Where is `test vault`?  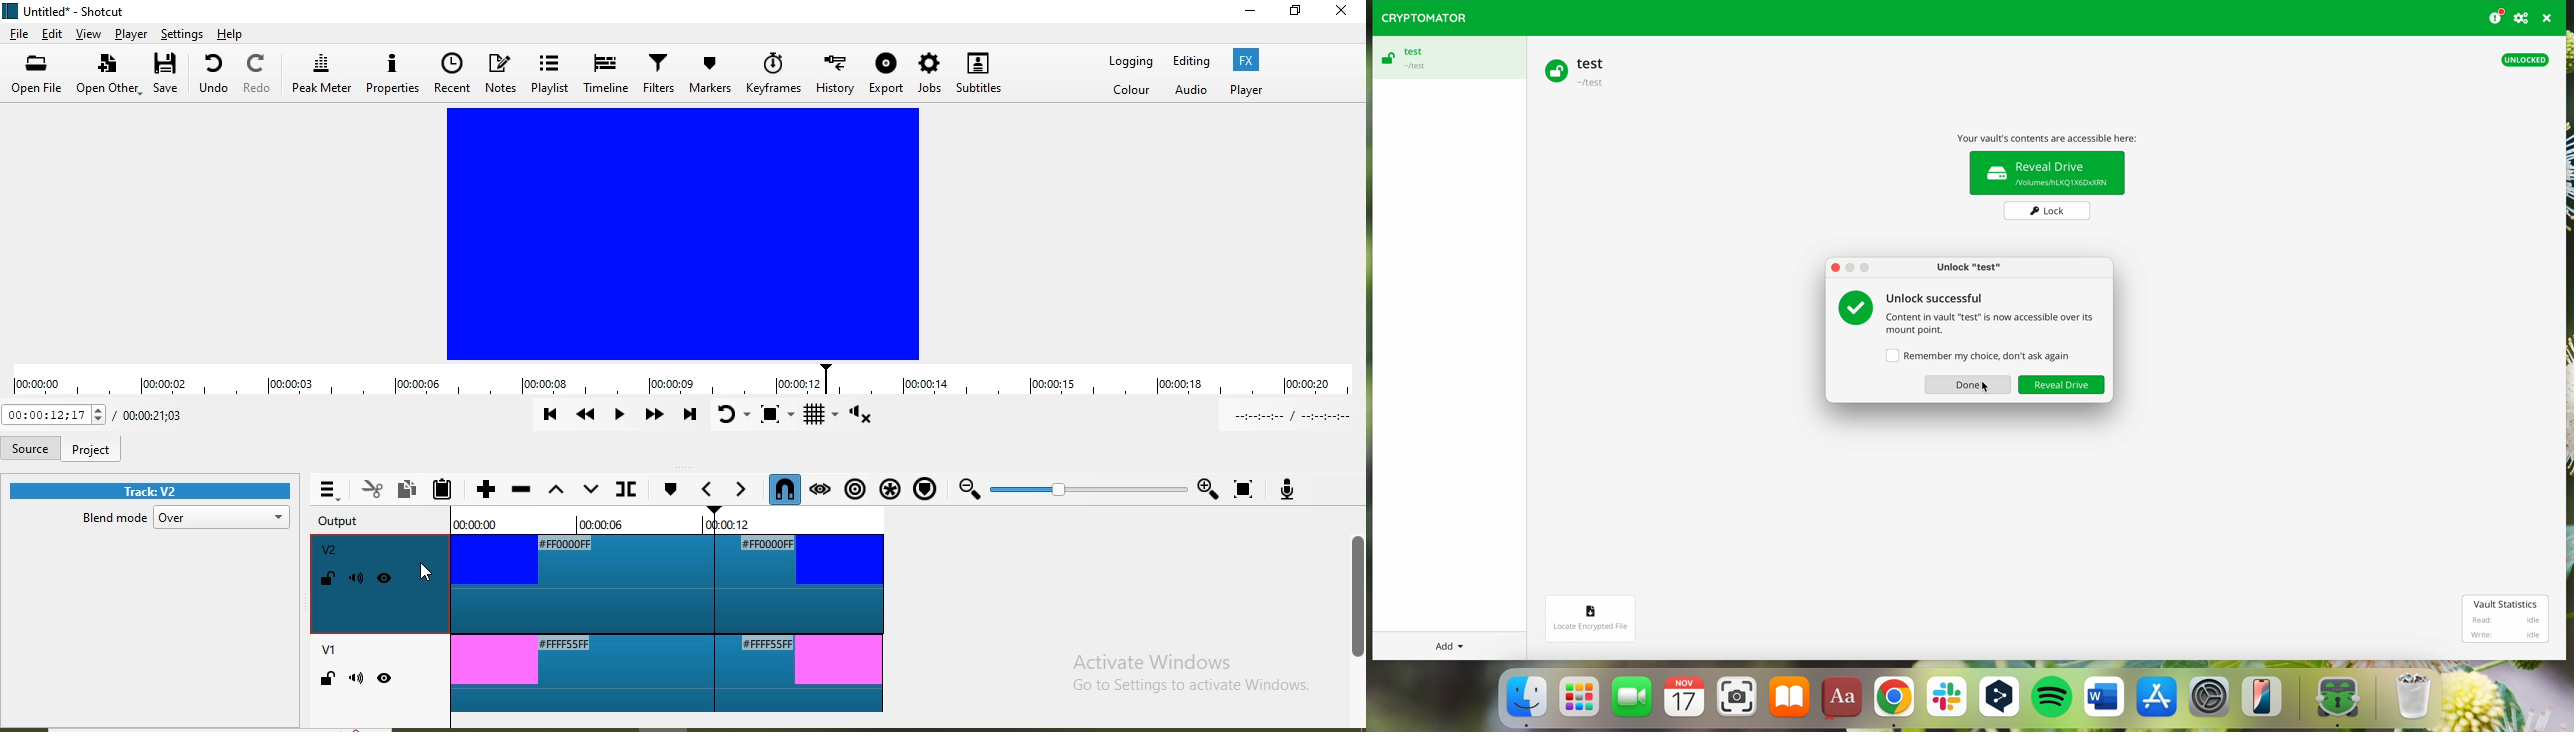
test vault is located at coordinates (1579, 70).